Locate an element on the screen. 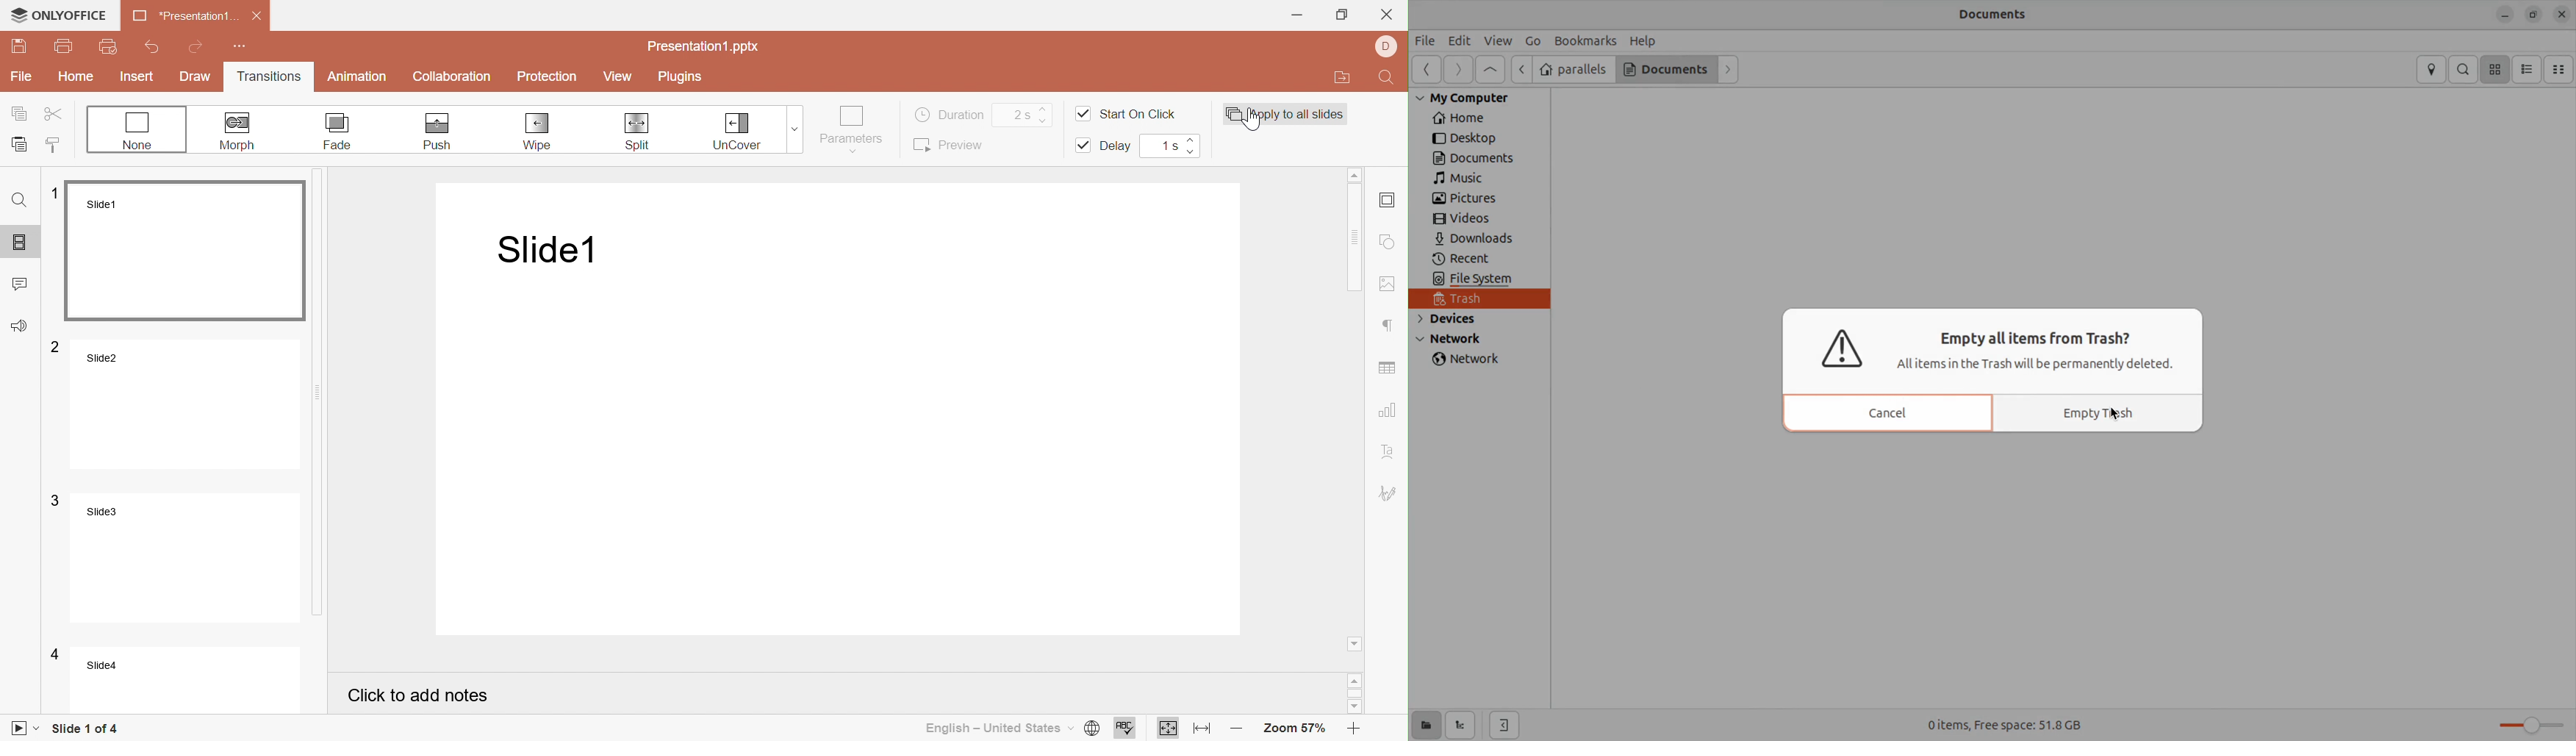 The image size is (2576, 756). Close is located at coordinates (256, 16).